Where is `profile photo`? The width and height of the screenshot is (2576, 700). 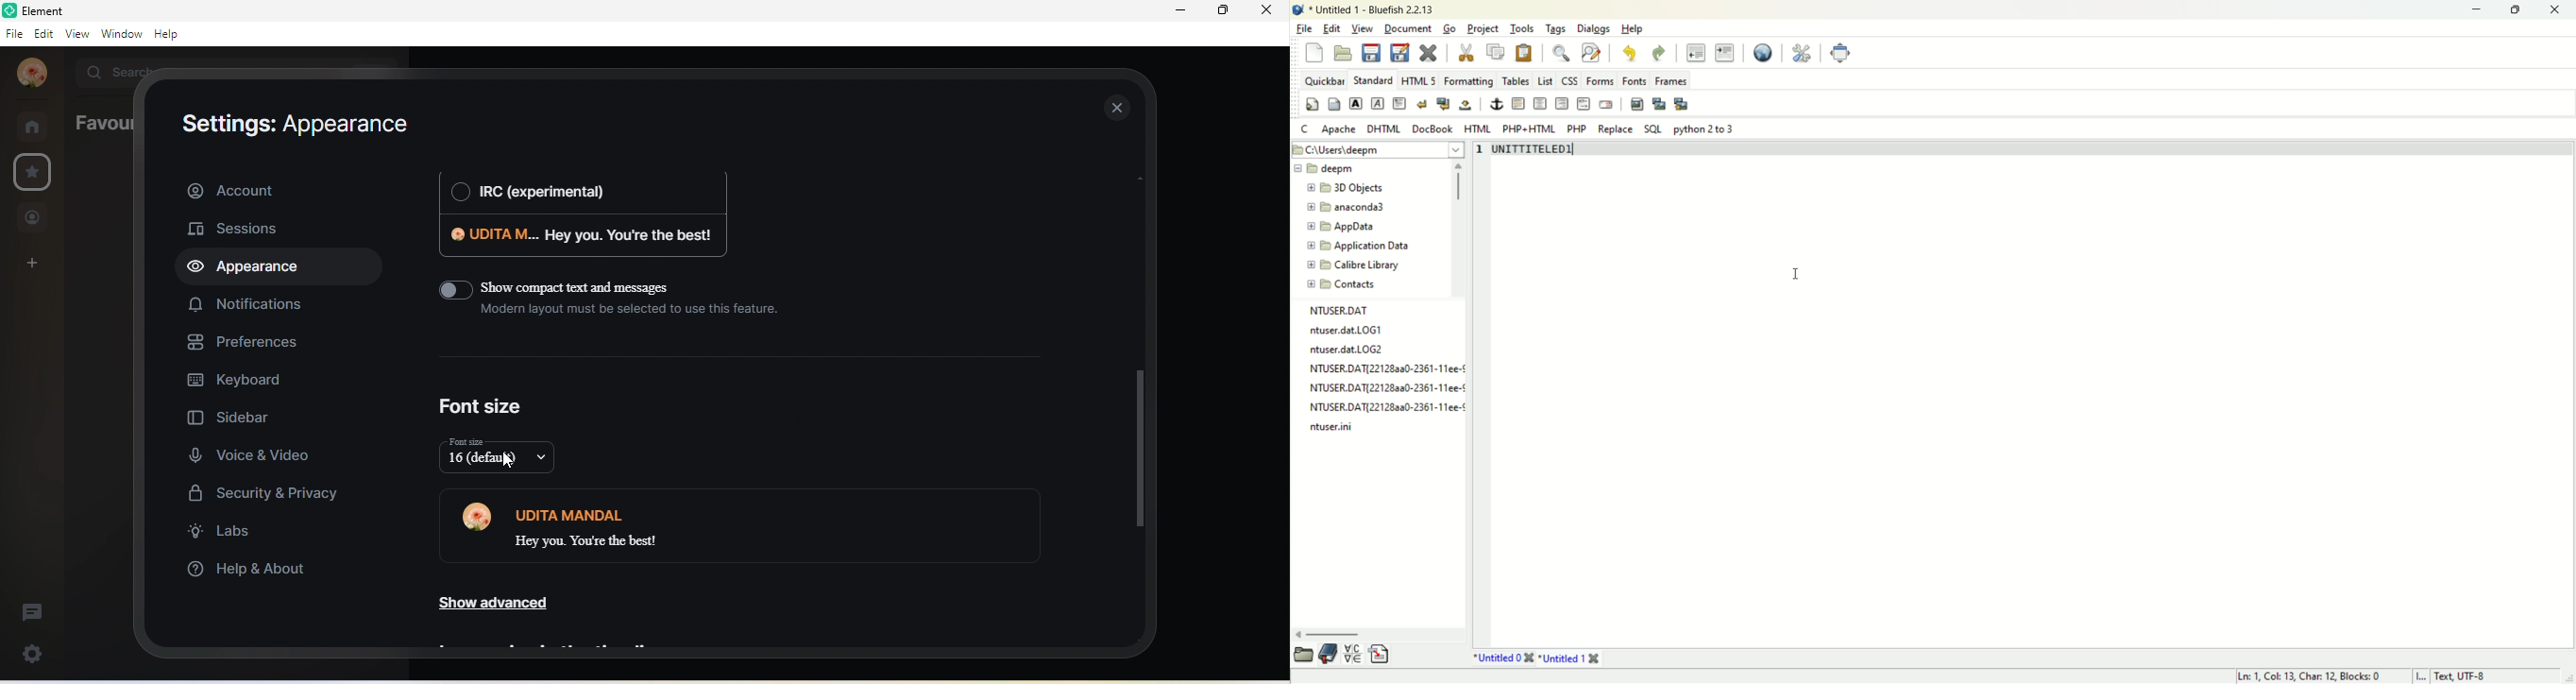
profile photo is located at coordinates (31, 75).